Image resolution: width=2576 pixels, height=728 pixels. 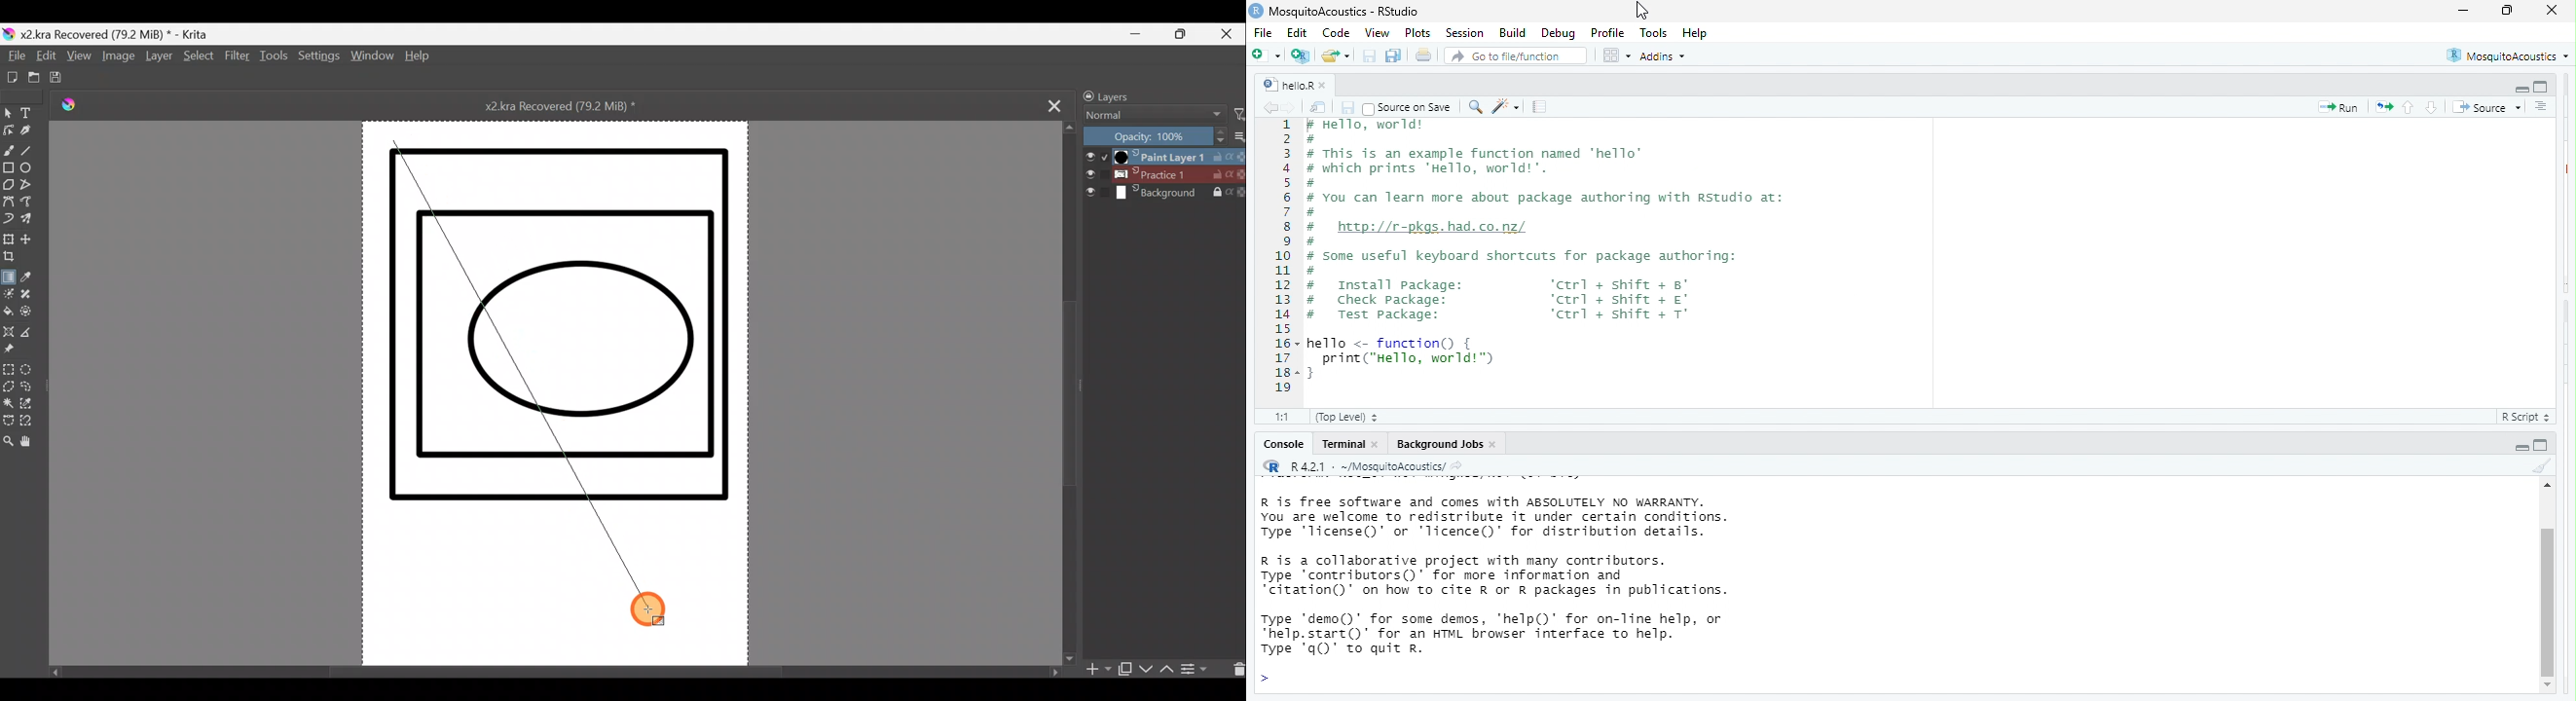 I want to click on Krita logo, so click(x=77, y=107).